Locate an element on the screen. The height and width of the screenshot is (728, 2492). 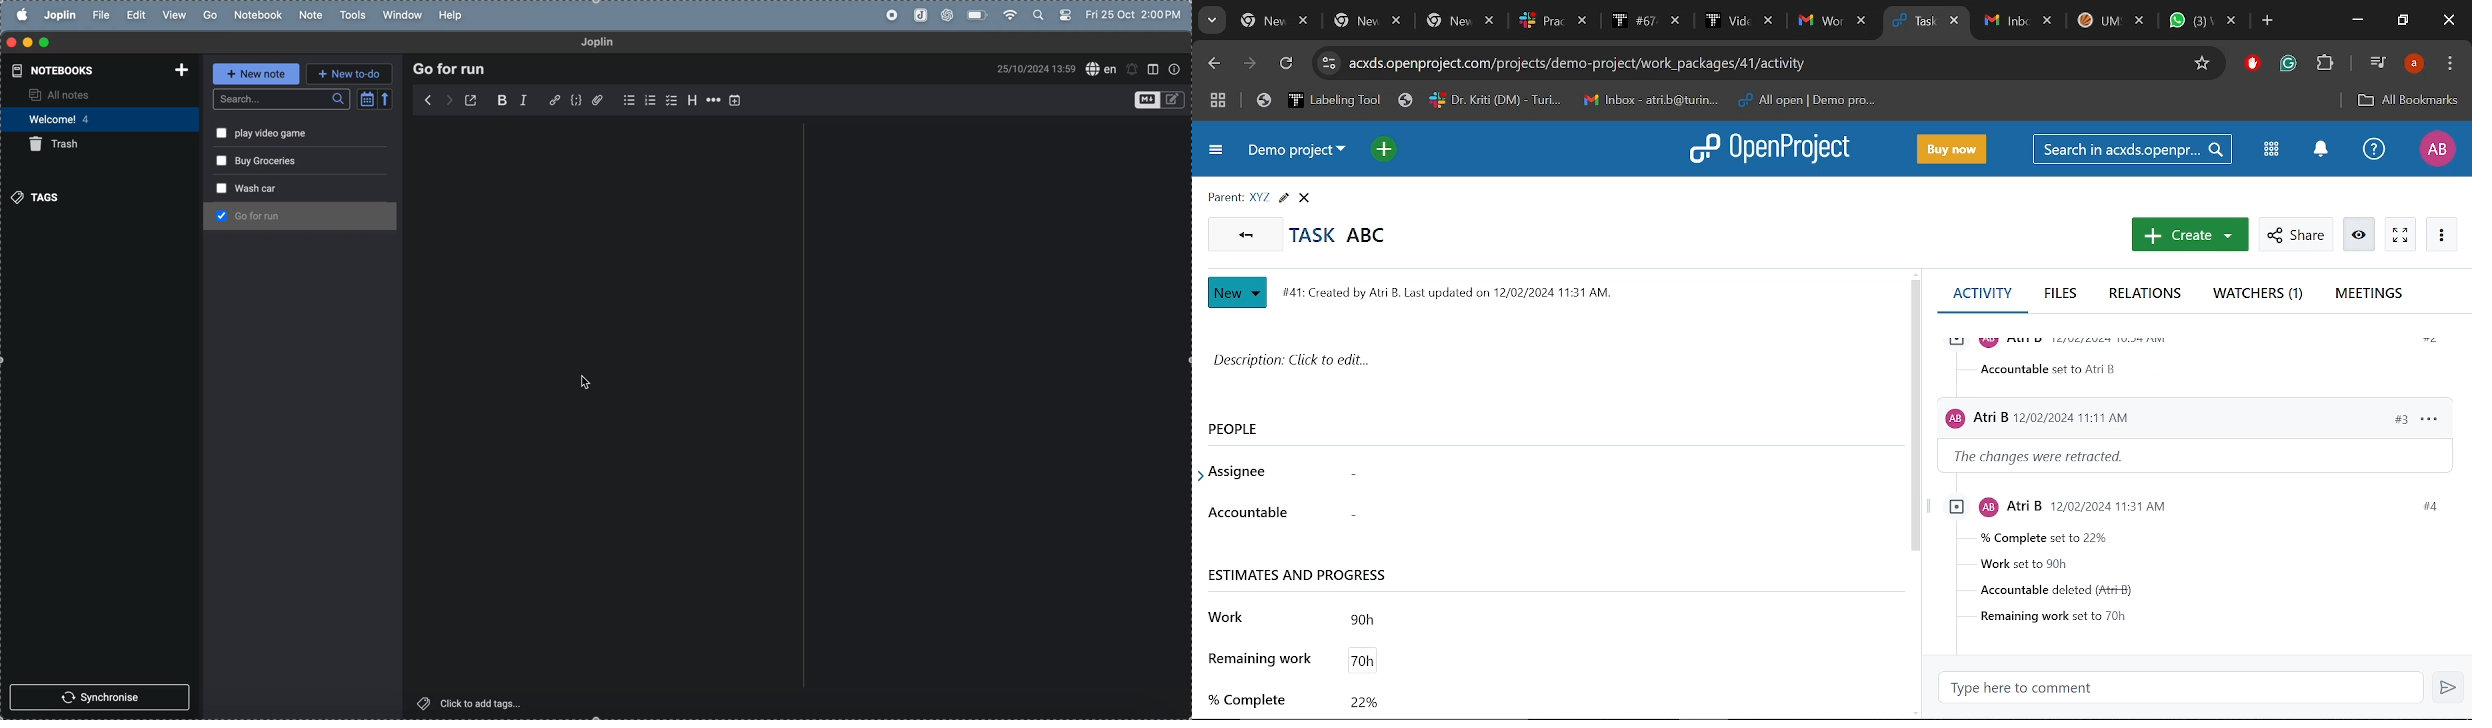
synchronise is located at coordinates (101, 697).